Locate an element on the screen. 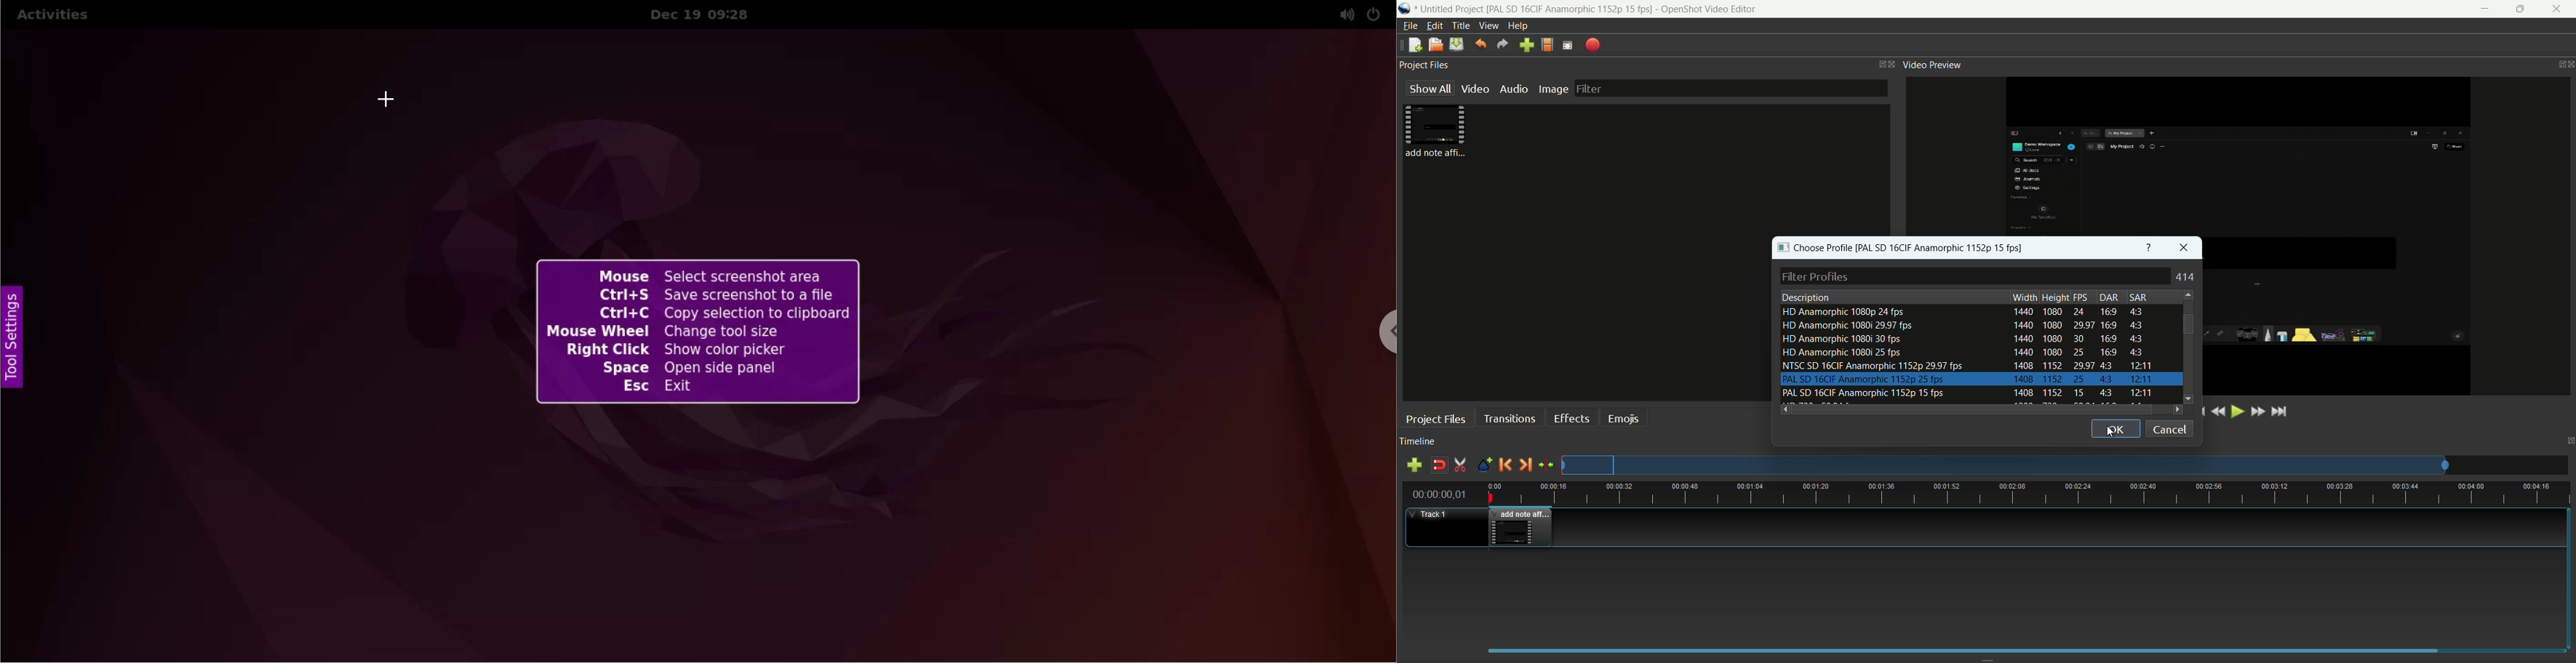 This screenshot has width=2576, height=672. video in timeline is located at coordinates (1521, 527).